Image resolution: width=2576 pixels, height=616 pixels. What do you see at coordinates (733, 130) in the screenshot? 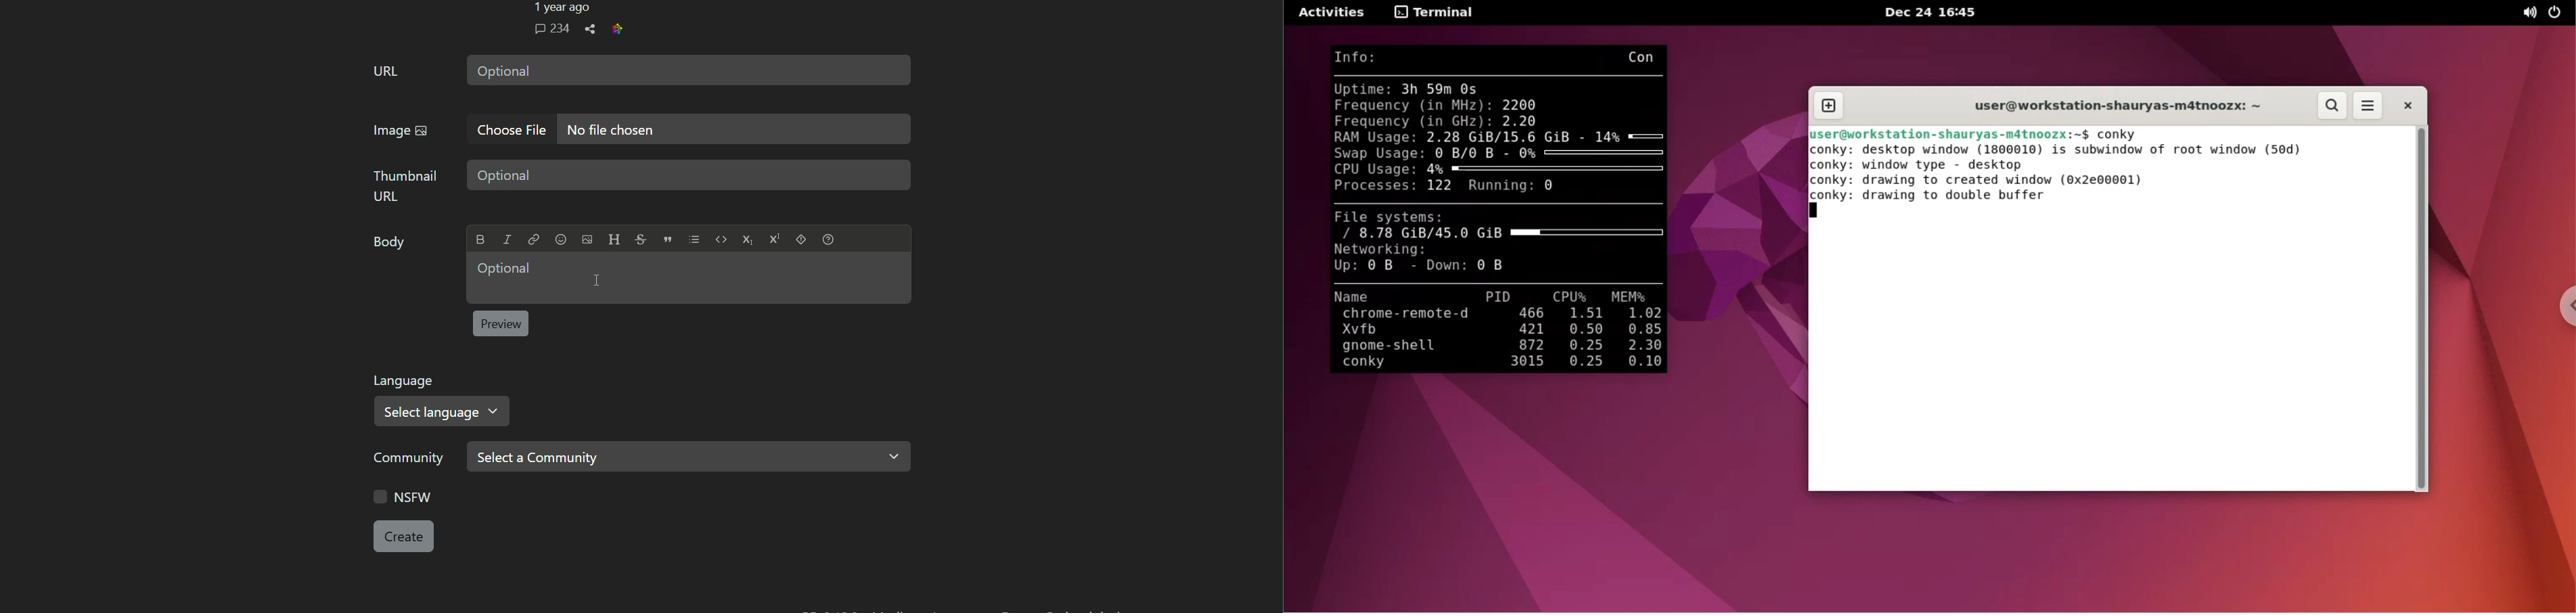
I see `text box` at bounding box center [733, 130].